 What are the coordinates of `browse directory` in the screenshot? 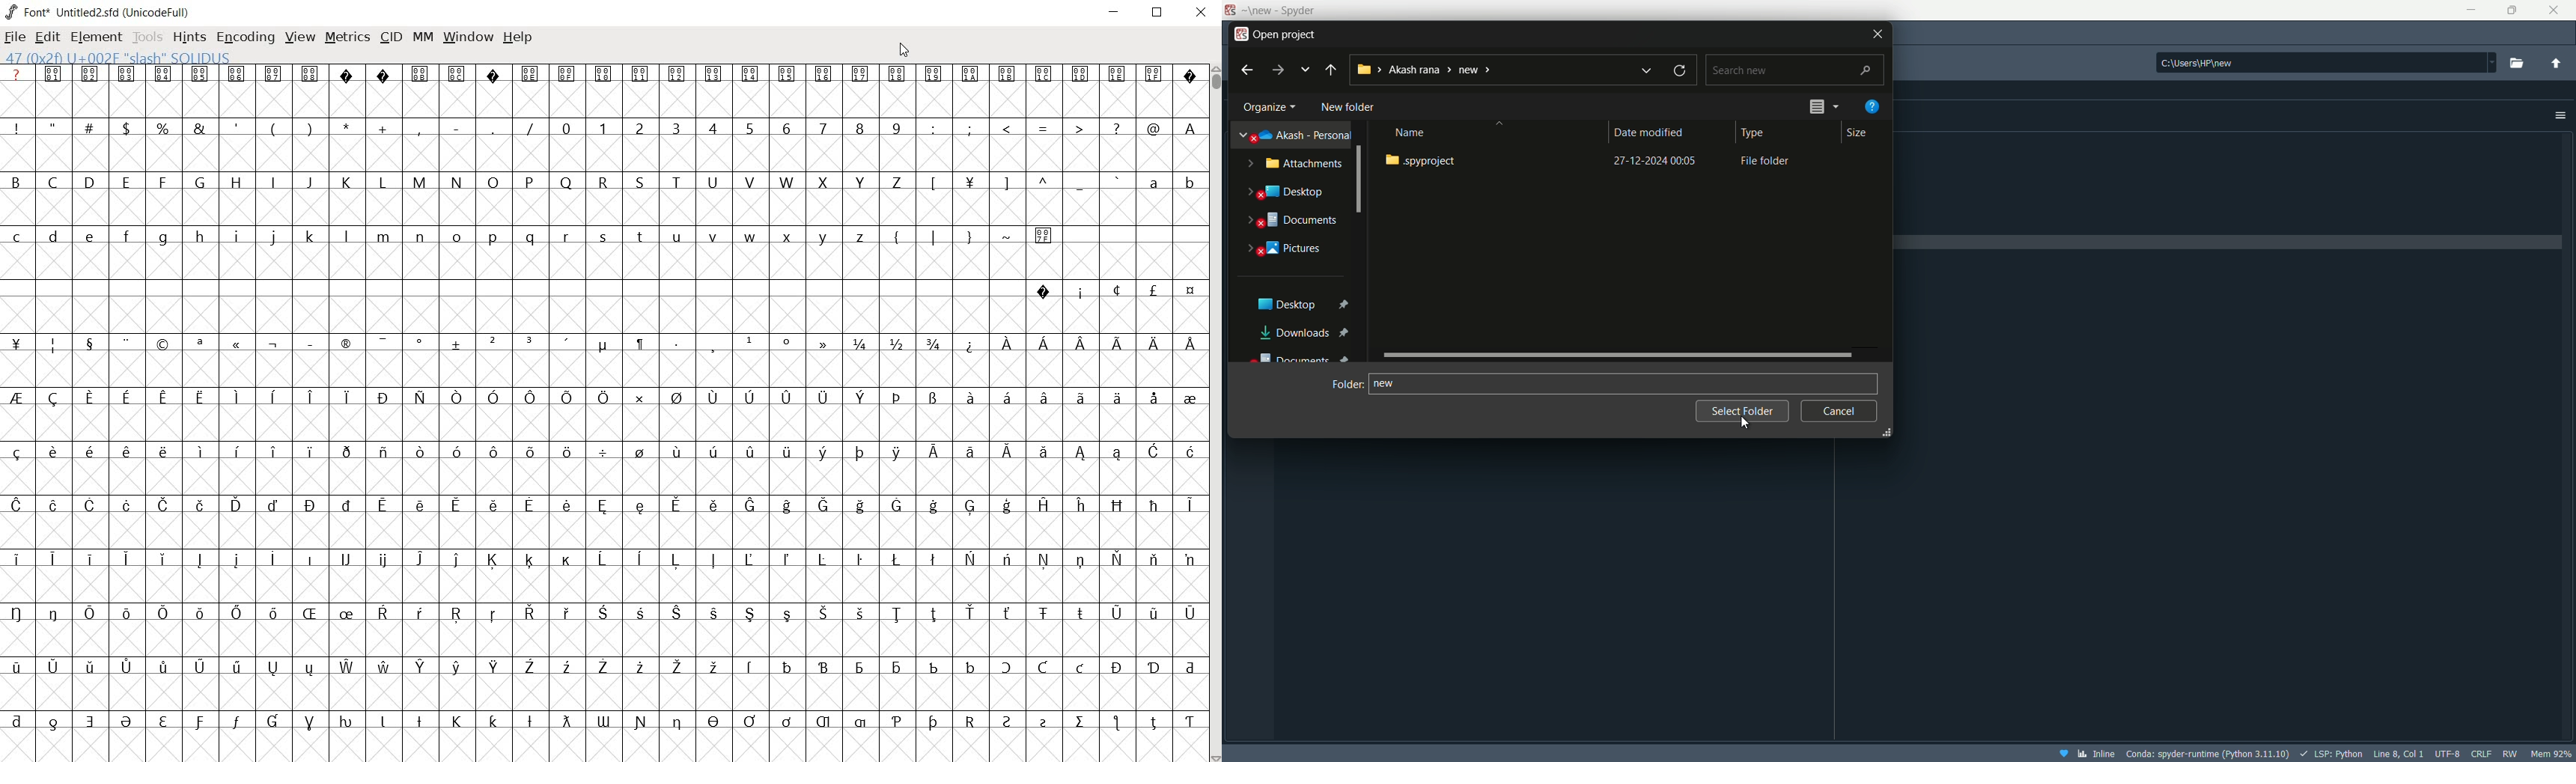 It's located at (2519, 63).